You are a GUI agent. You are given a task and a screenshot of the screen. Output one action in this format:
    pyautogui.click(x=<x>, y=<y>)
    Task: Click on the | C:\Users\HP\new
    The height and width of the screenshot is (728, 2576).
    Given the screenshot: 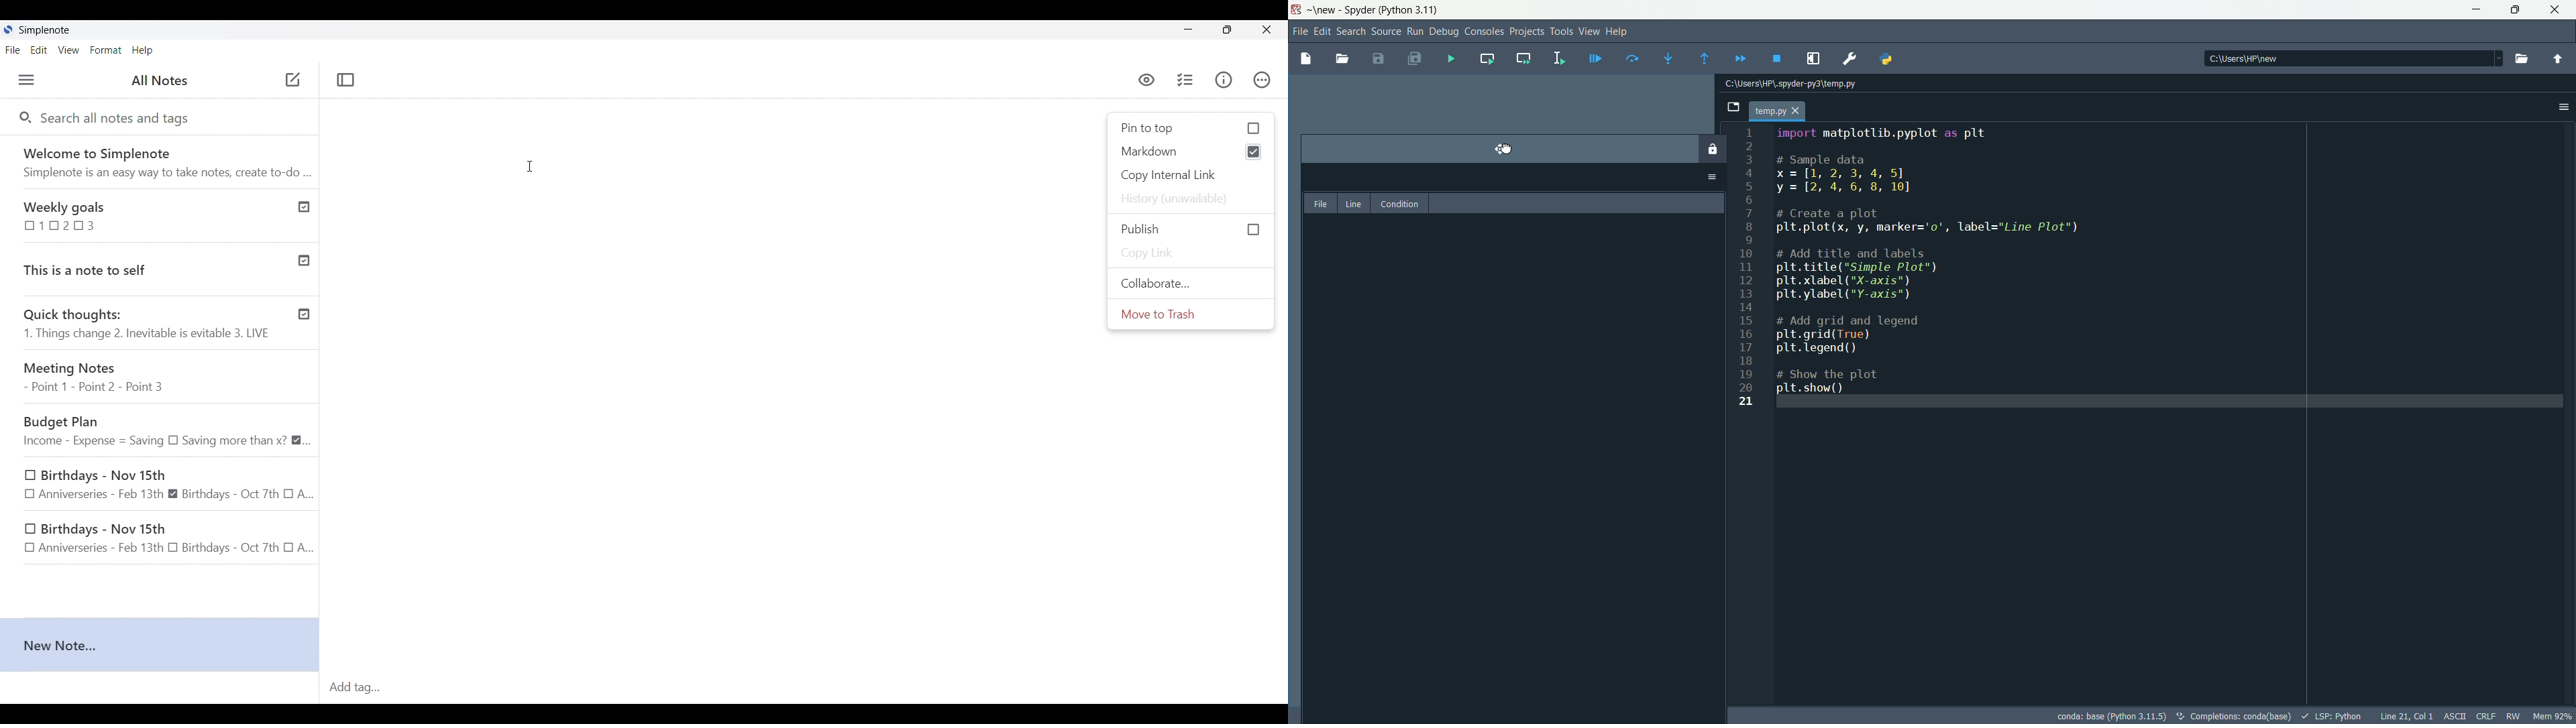 What is the action you would take?
    pyautogui.click(x=2268, y=58)
    